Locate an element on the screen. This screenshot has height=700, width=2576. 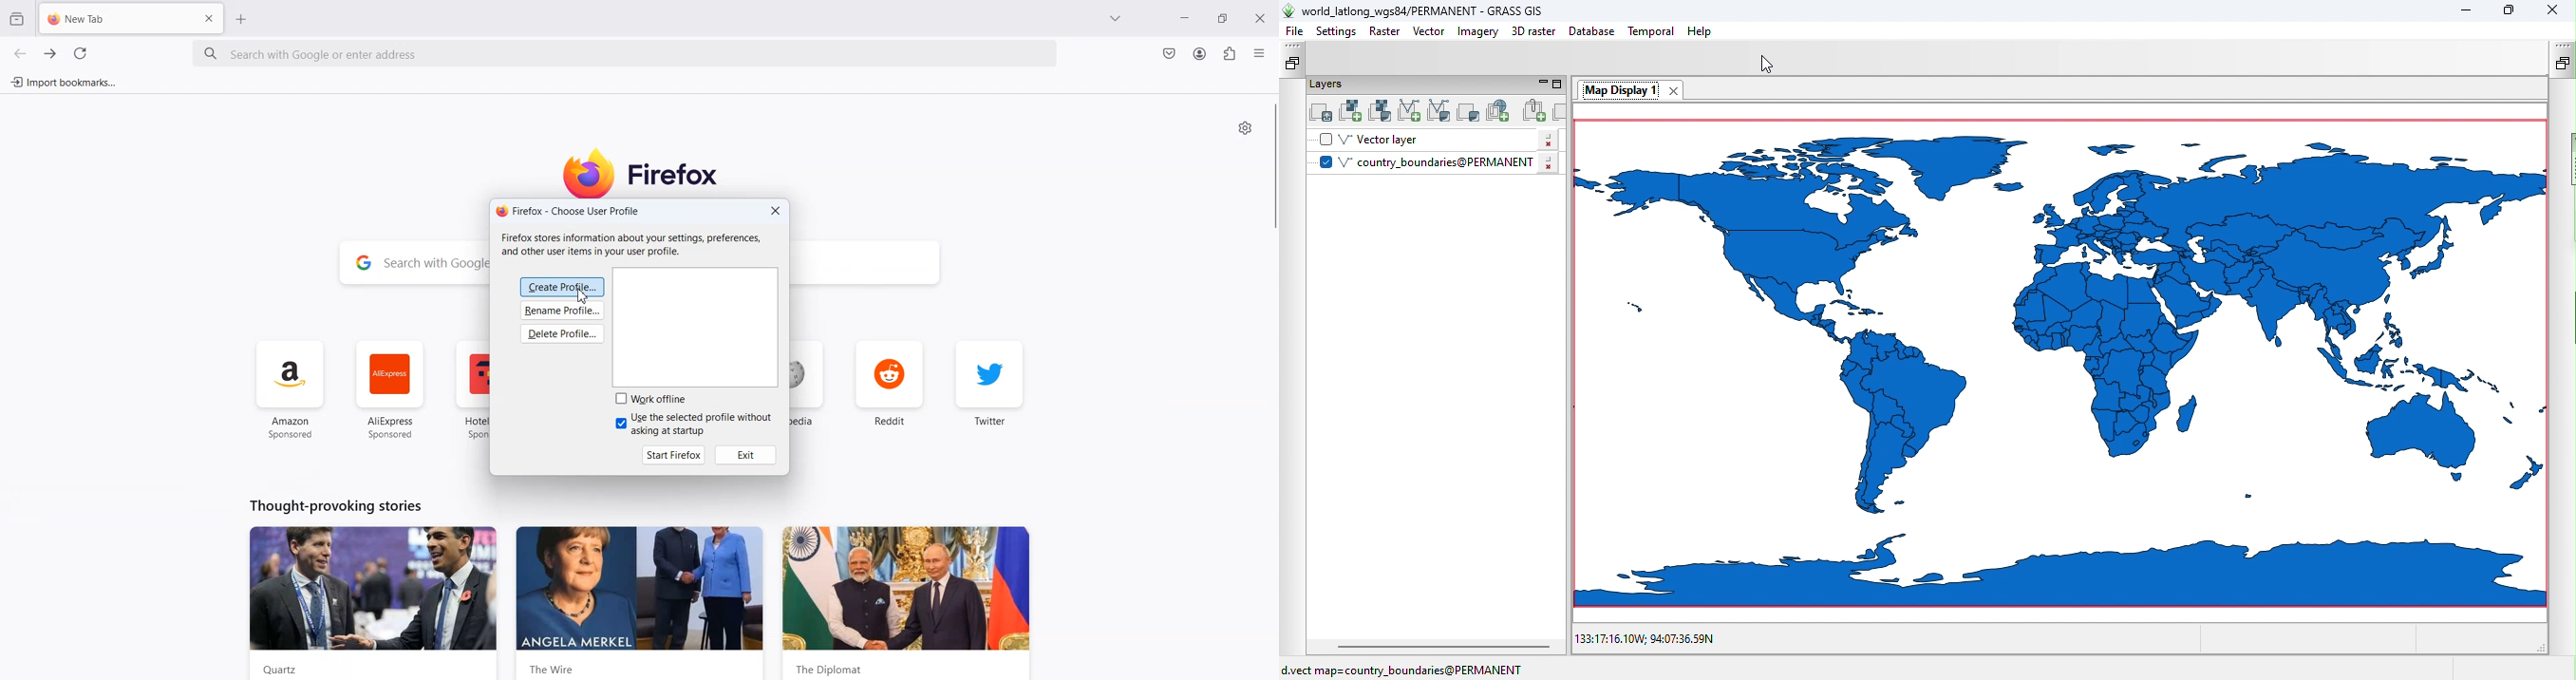
search with google is located at coordinates (435, 265).